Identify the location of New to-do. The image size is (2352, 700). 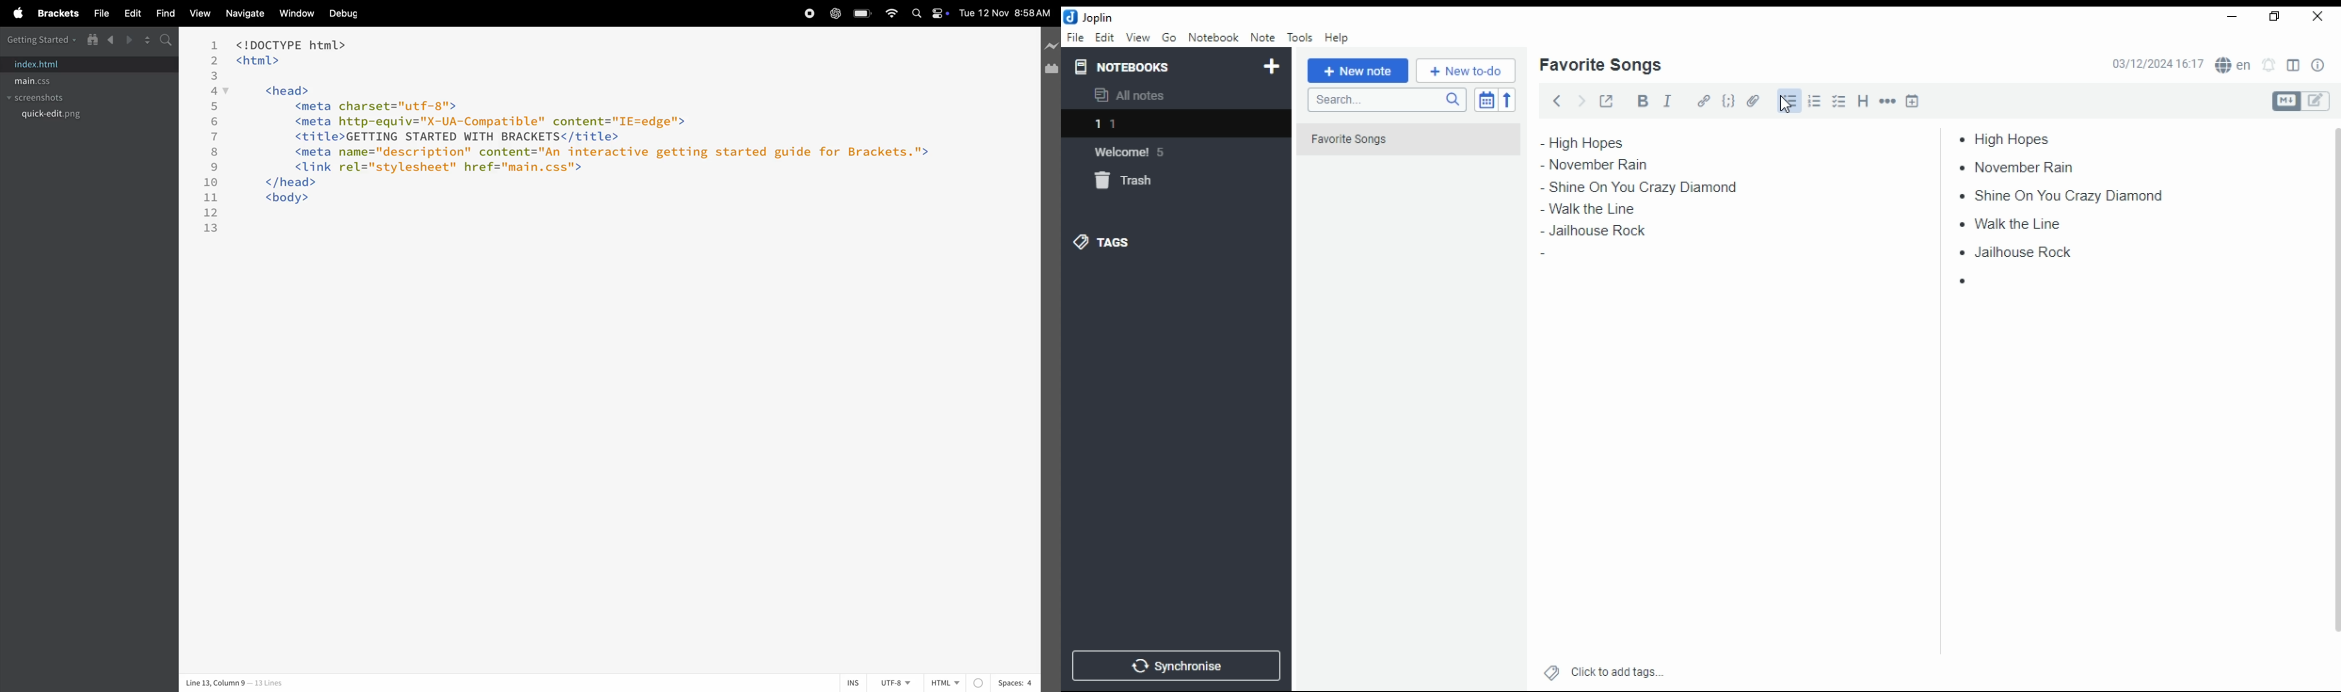
(1466, 71).